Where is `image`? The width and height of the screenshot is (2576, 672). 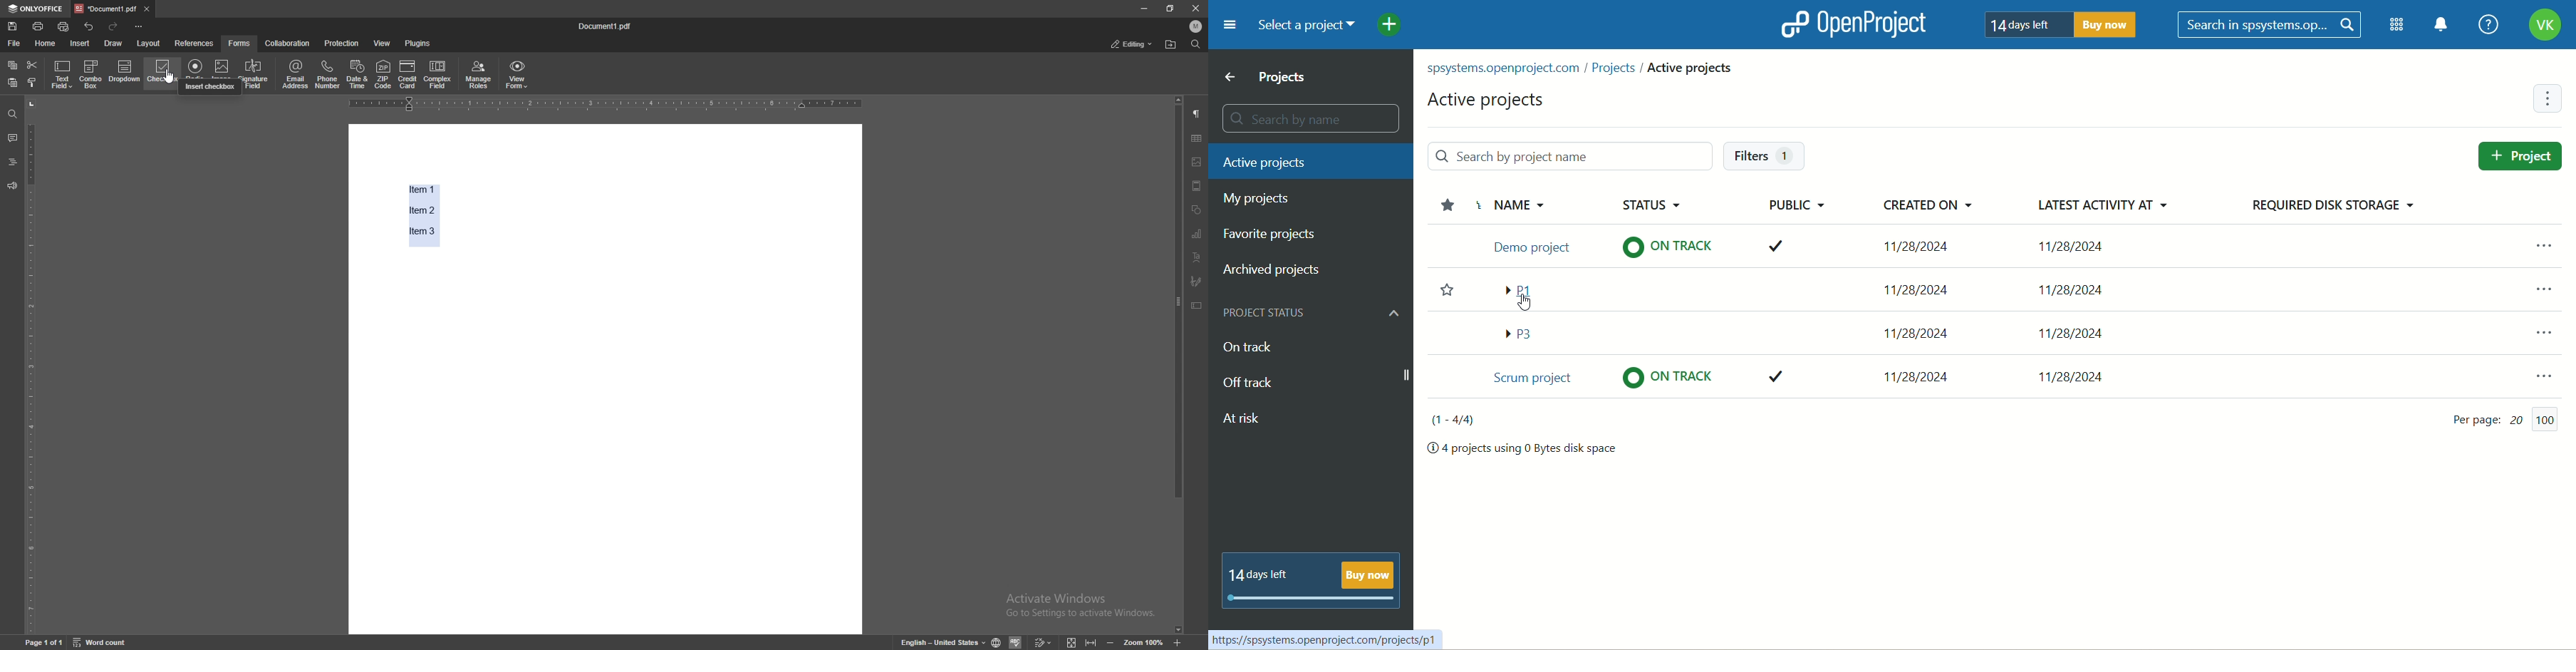 image is located at coordinates (1198, 162).